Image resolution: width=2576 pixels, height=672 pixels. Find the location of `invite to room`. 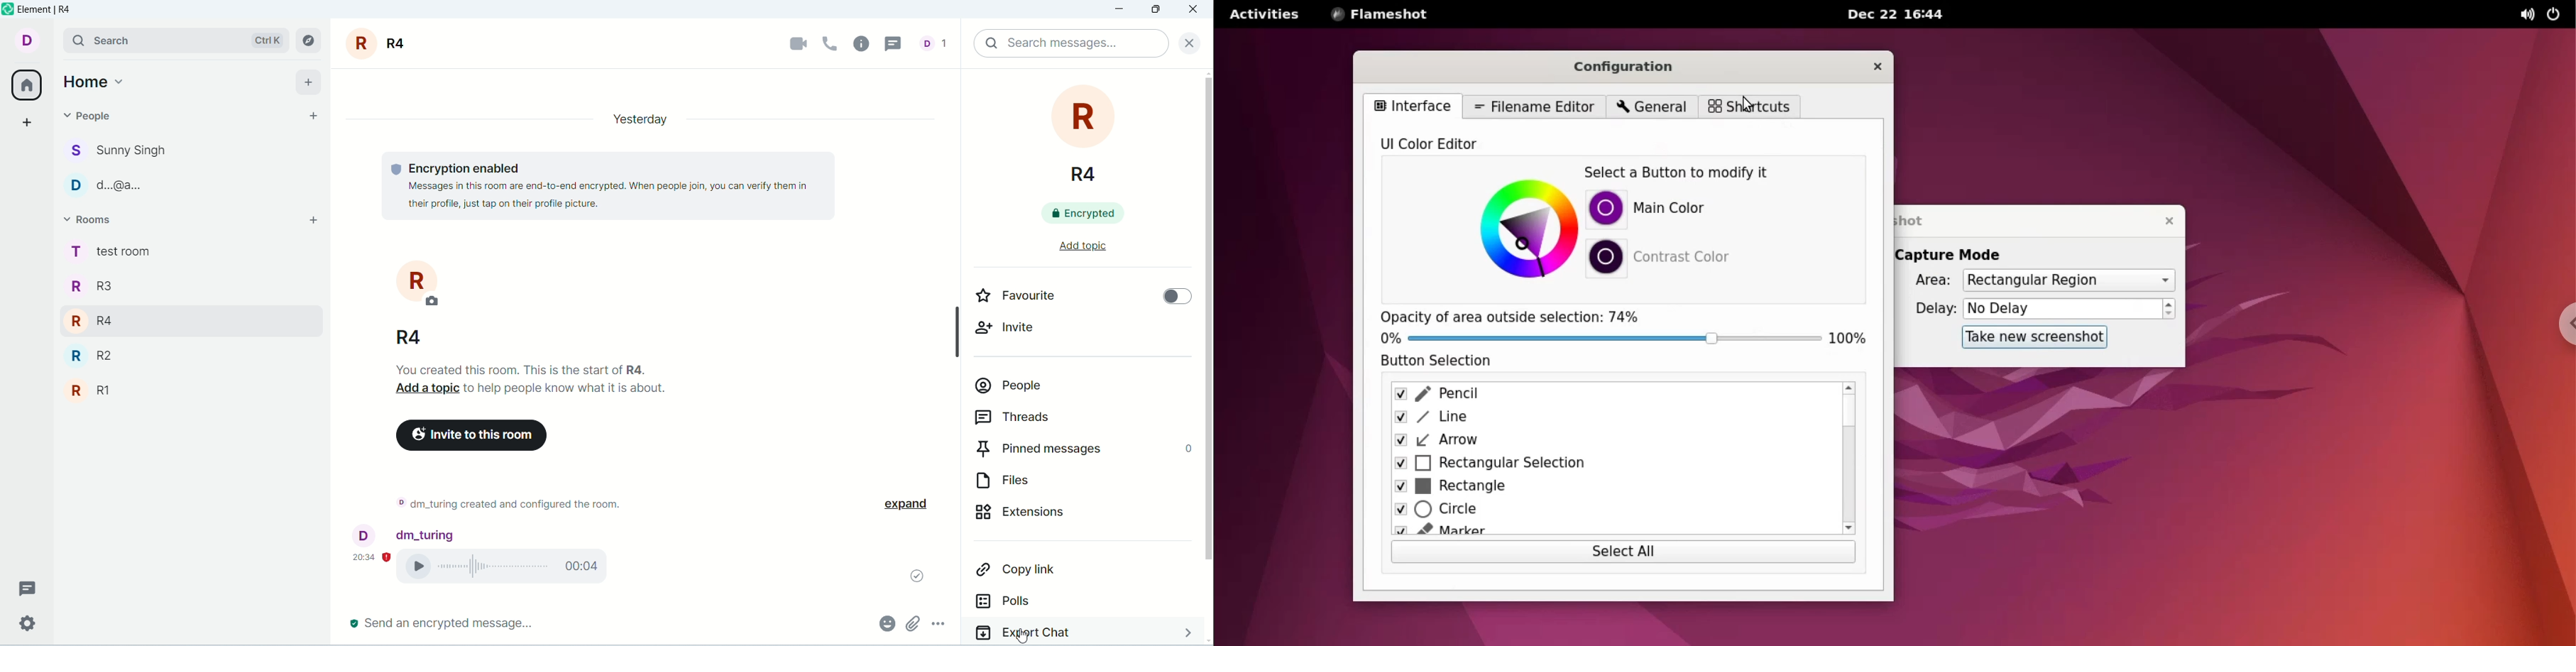

invite to room is located at coordinates (473, 436).